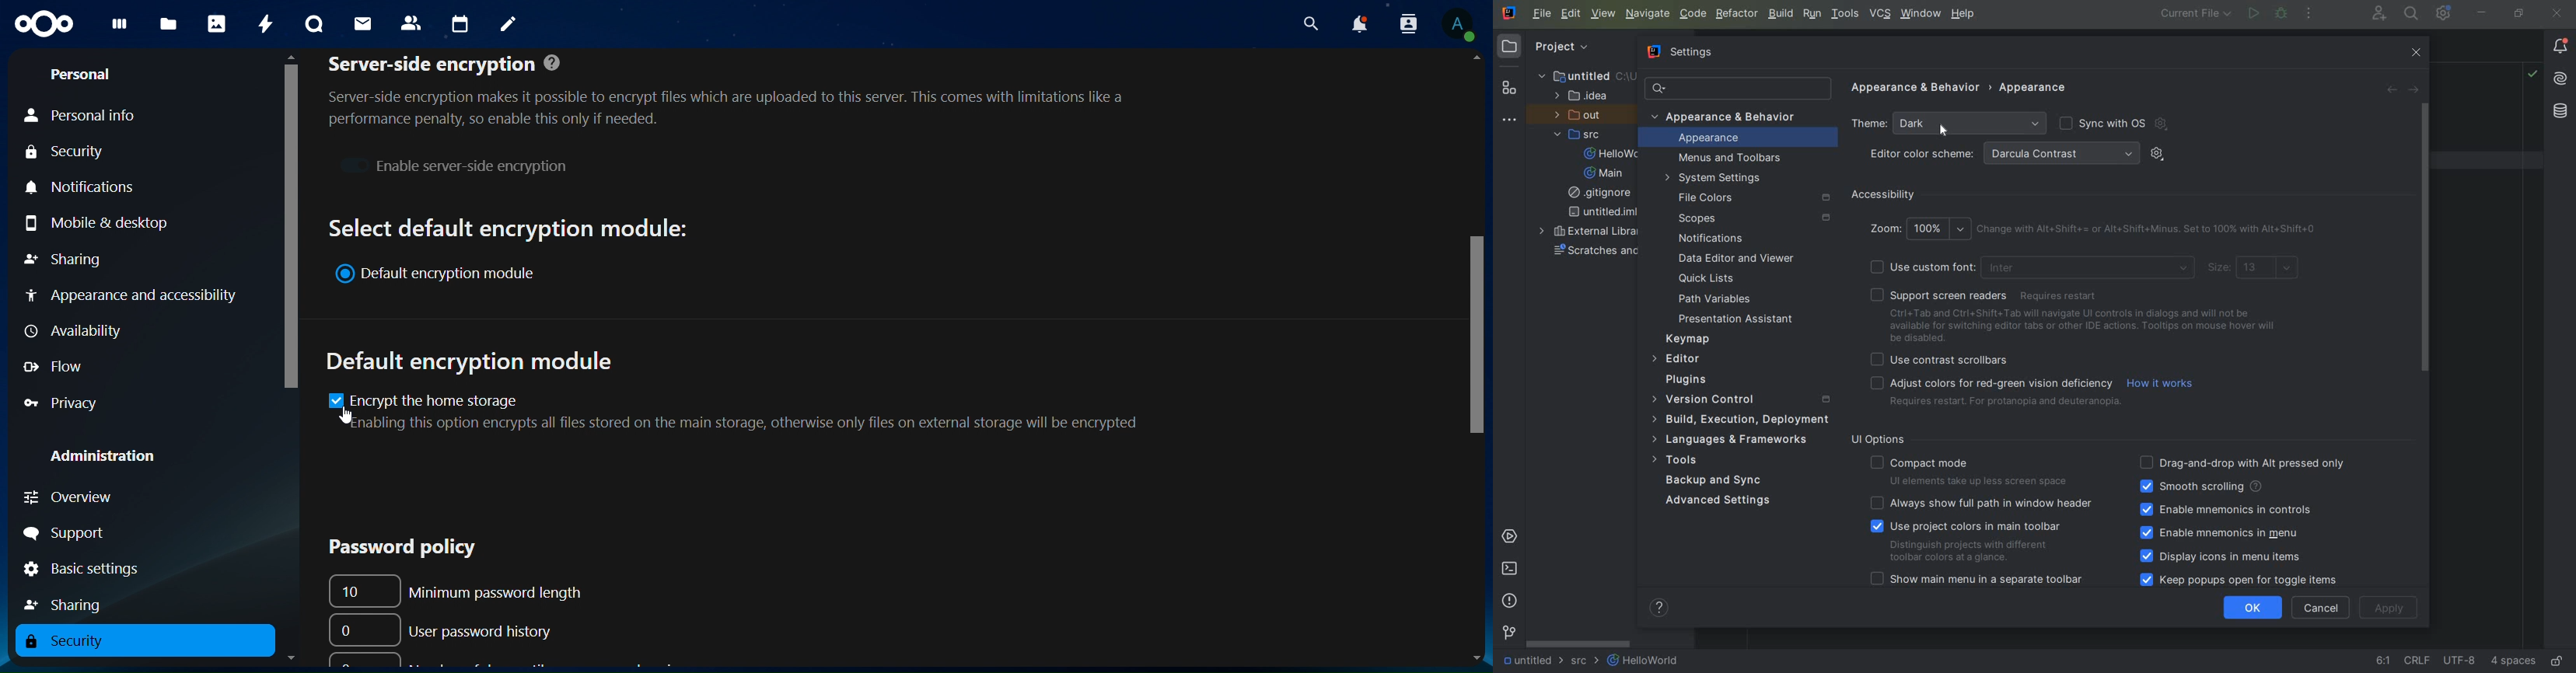  What do you see at coordinates (741, 90) in the screenshot?
I see `server side encryption` at bounding box center [741, 90].